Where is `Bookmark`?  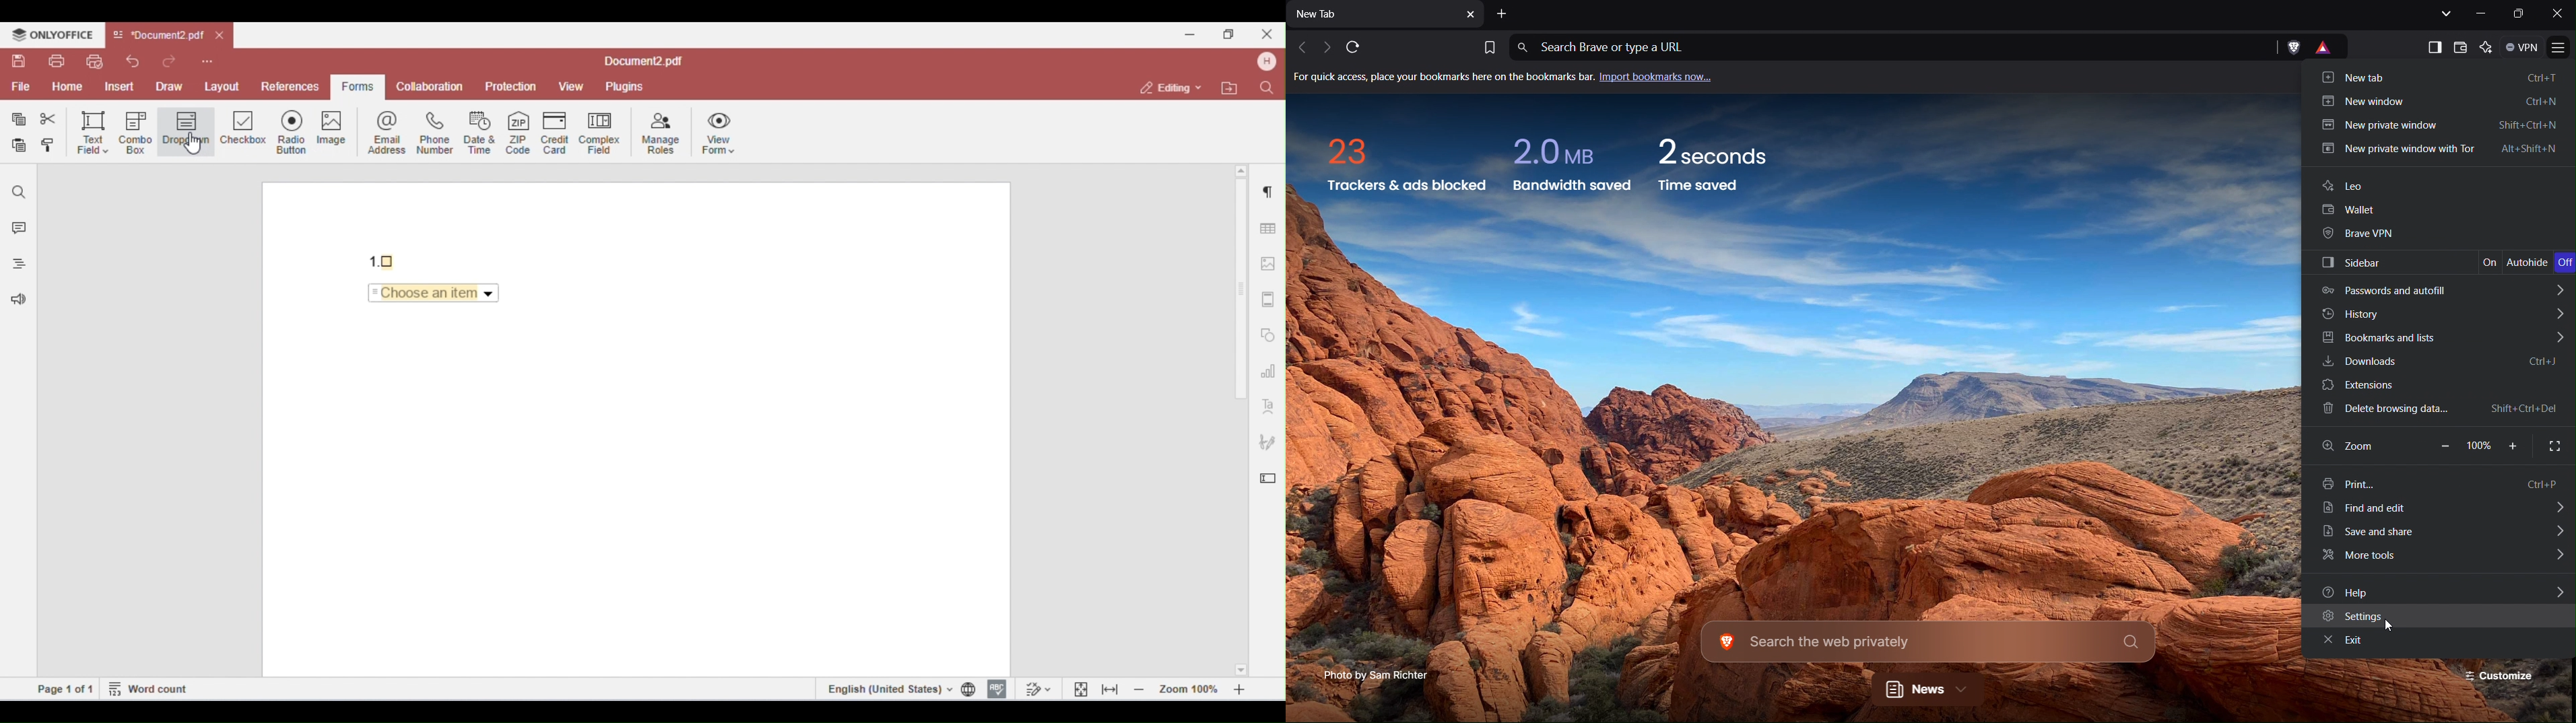 Bookmark is located at coordinates (1487, 49).